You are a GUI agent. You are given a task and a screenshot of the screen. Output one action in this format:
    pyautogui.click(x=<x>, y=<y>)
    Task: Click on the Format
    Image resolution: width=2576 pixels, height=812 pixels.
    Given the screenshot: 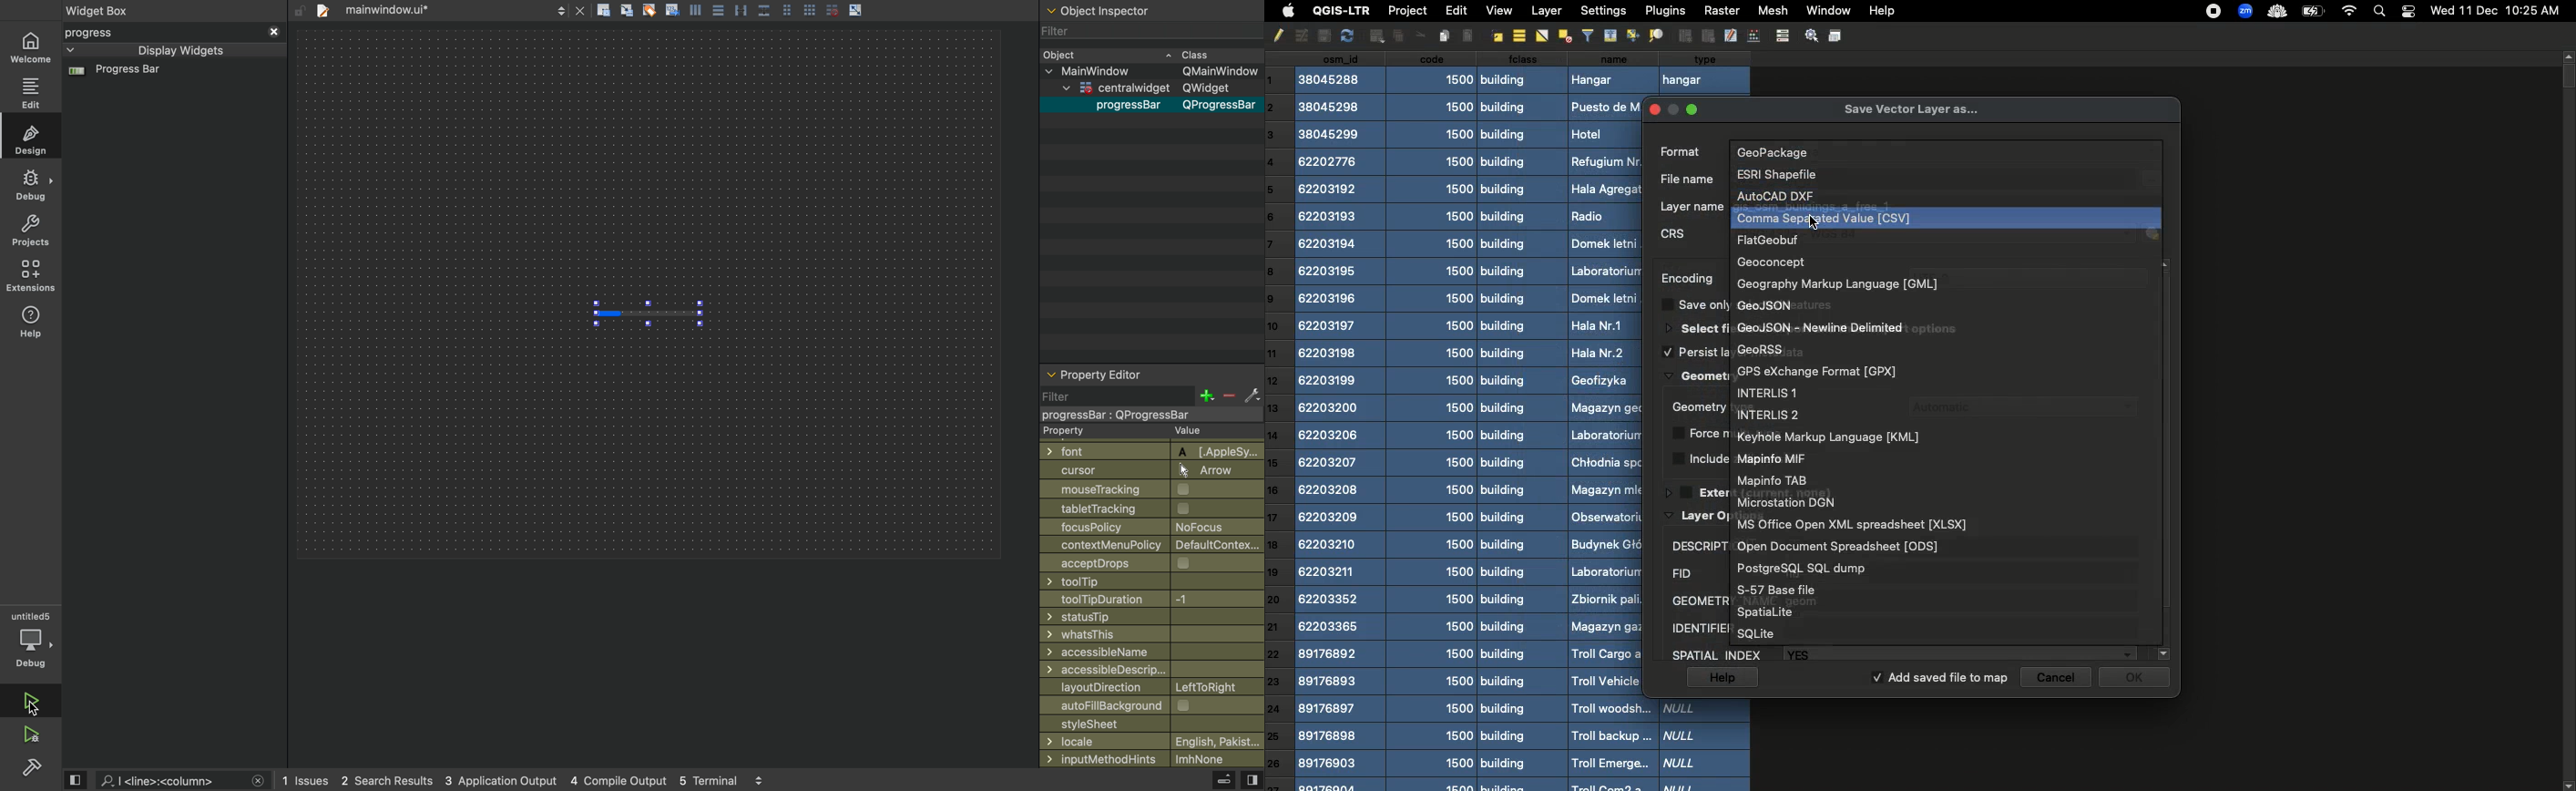 What is the action you would take?
    pyautogui.click(x=1811, y=568)
    